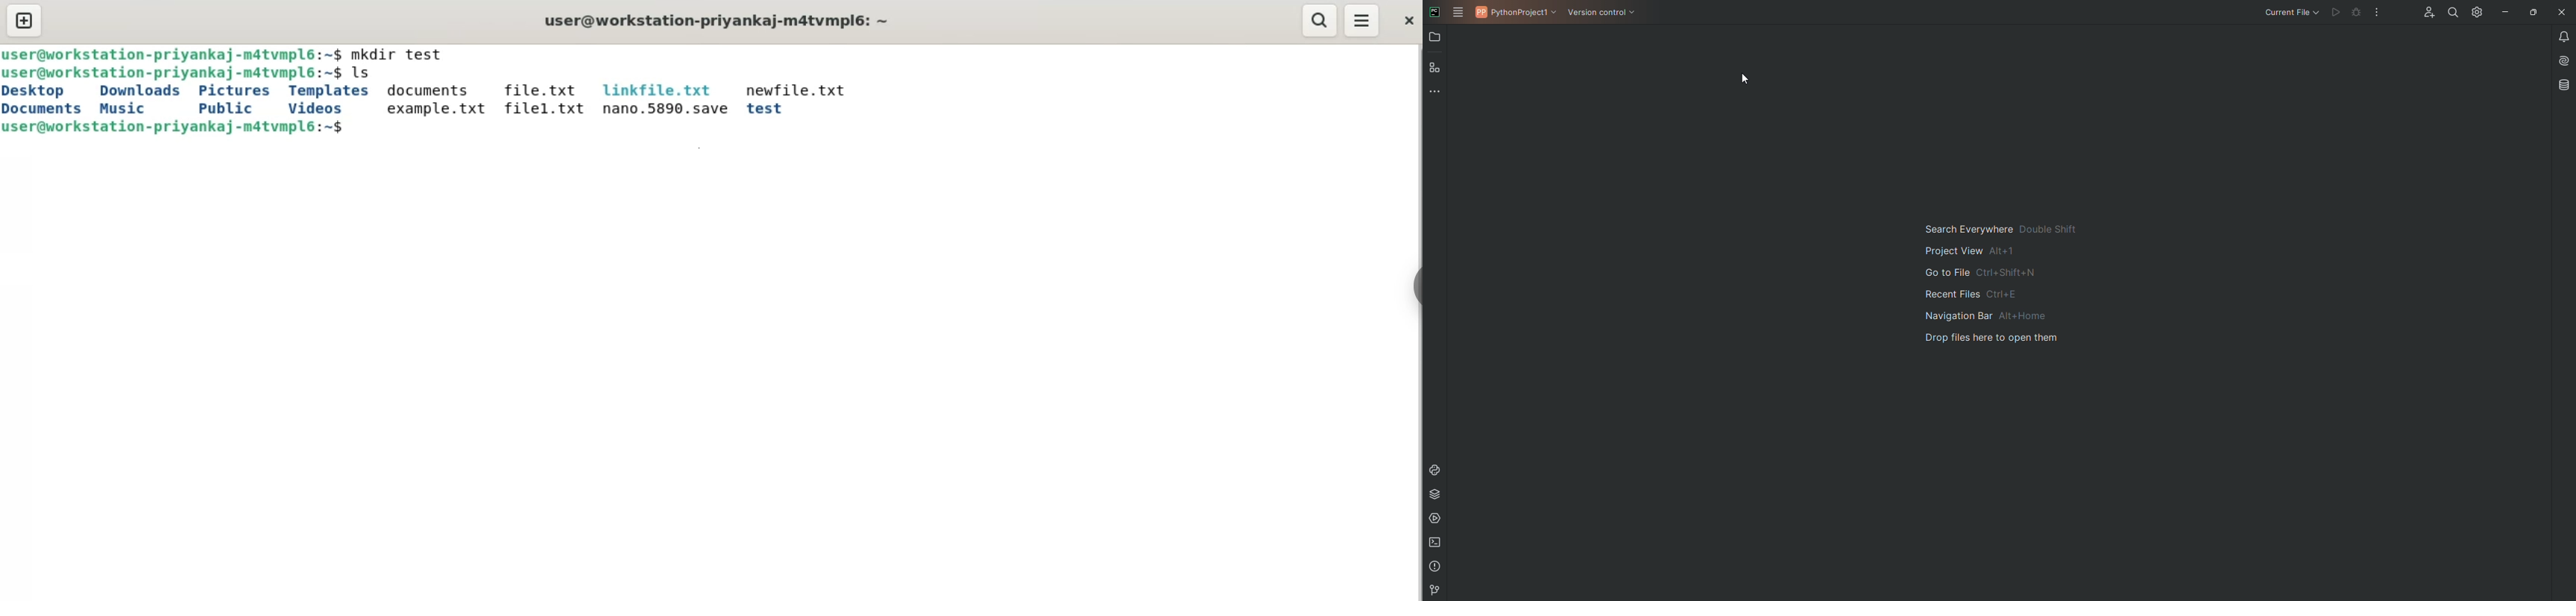  What do you see at coordinates (366, 75) in the screenshot?
I see `ls` at bounding box center [366, 75].